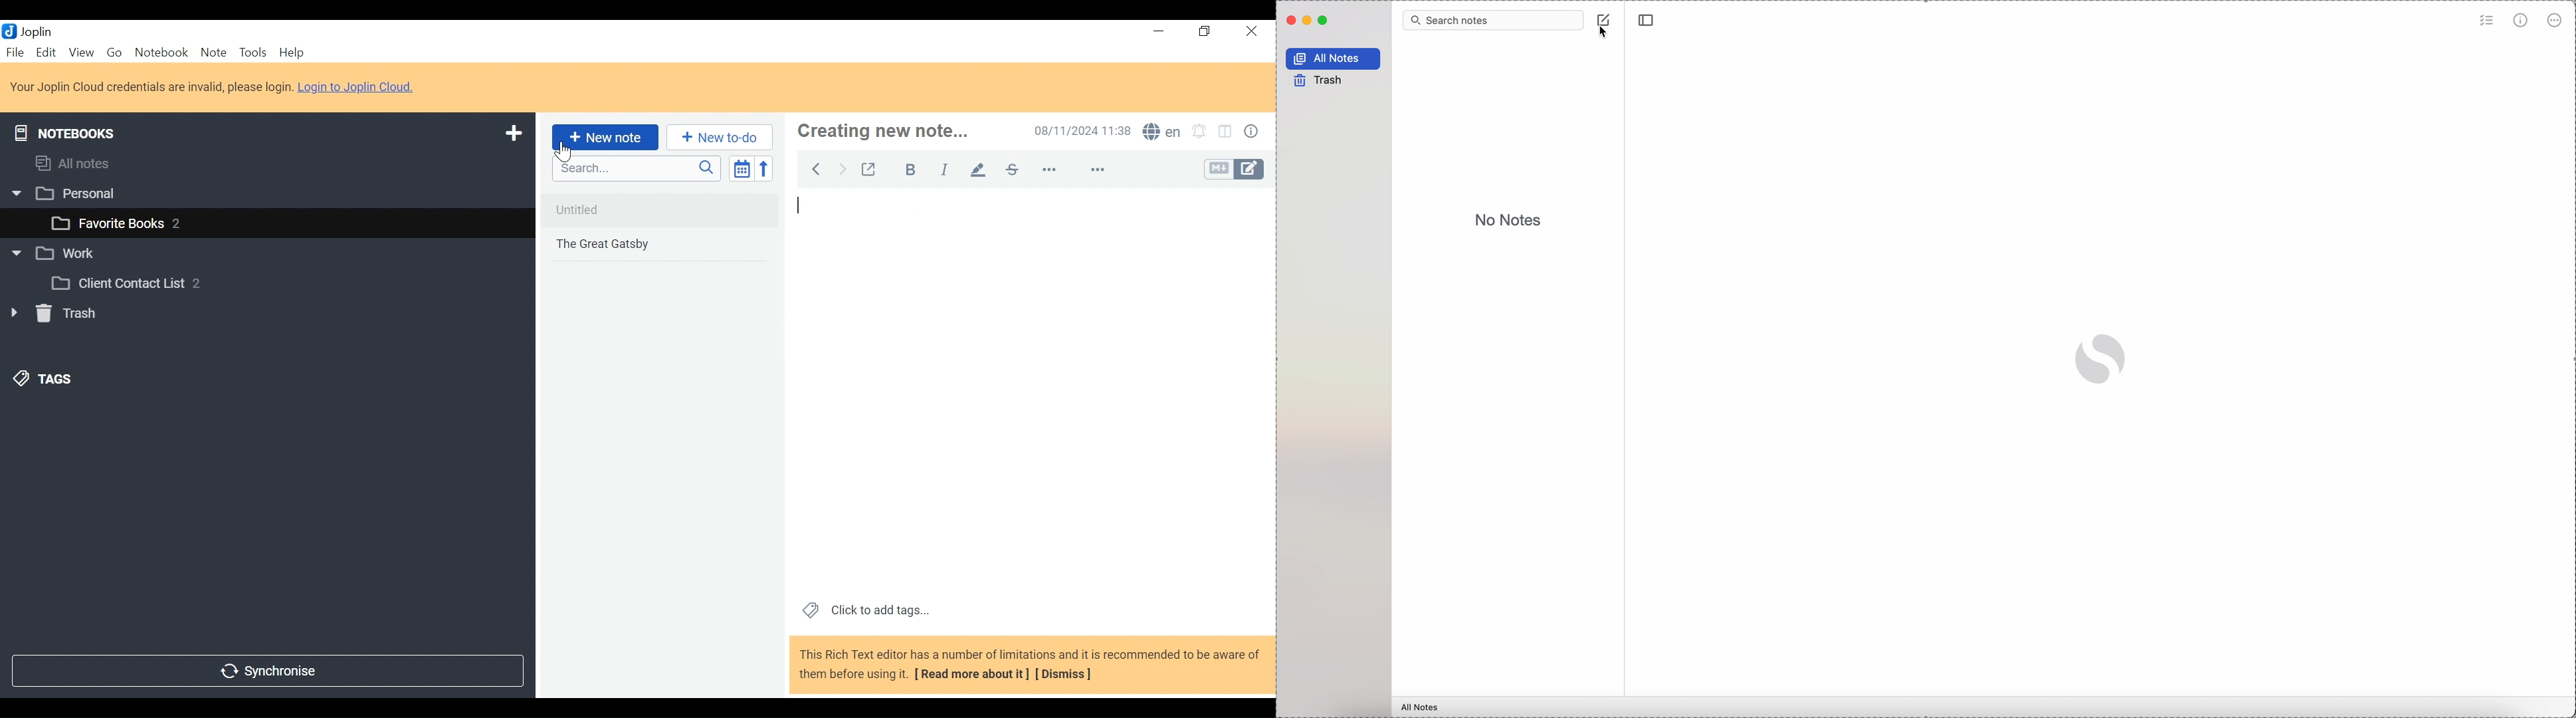 This screenshot has width=2576, height=728. I want to click on The Great Gatsby, so click(662, 245).